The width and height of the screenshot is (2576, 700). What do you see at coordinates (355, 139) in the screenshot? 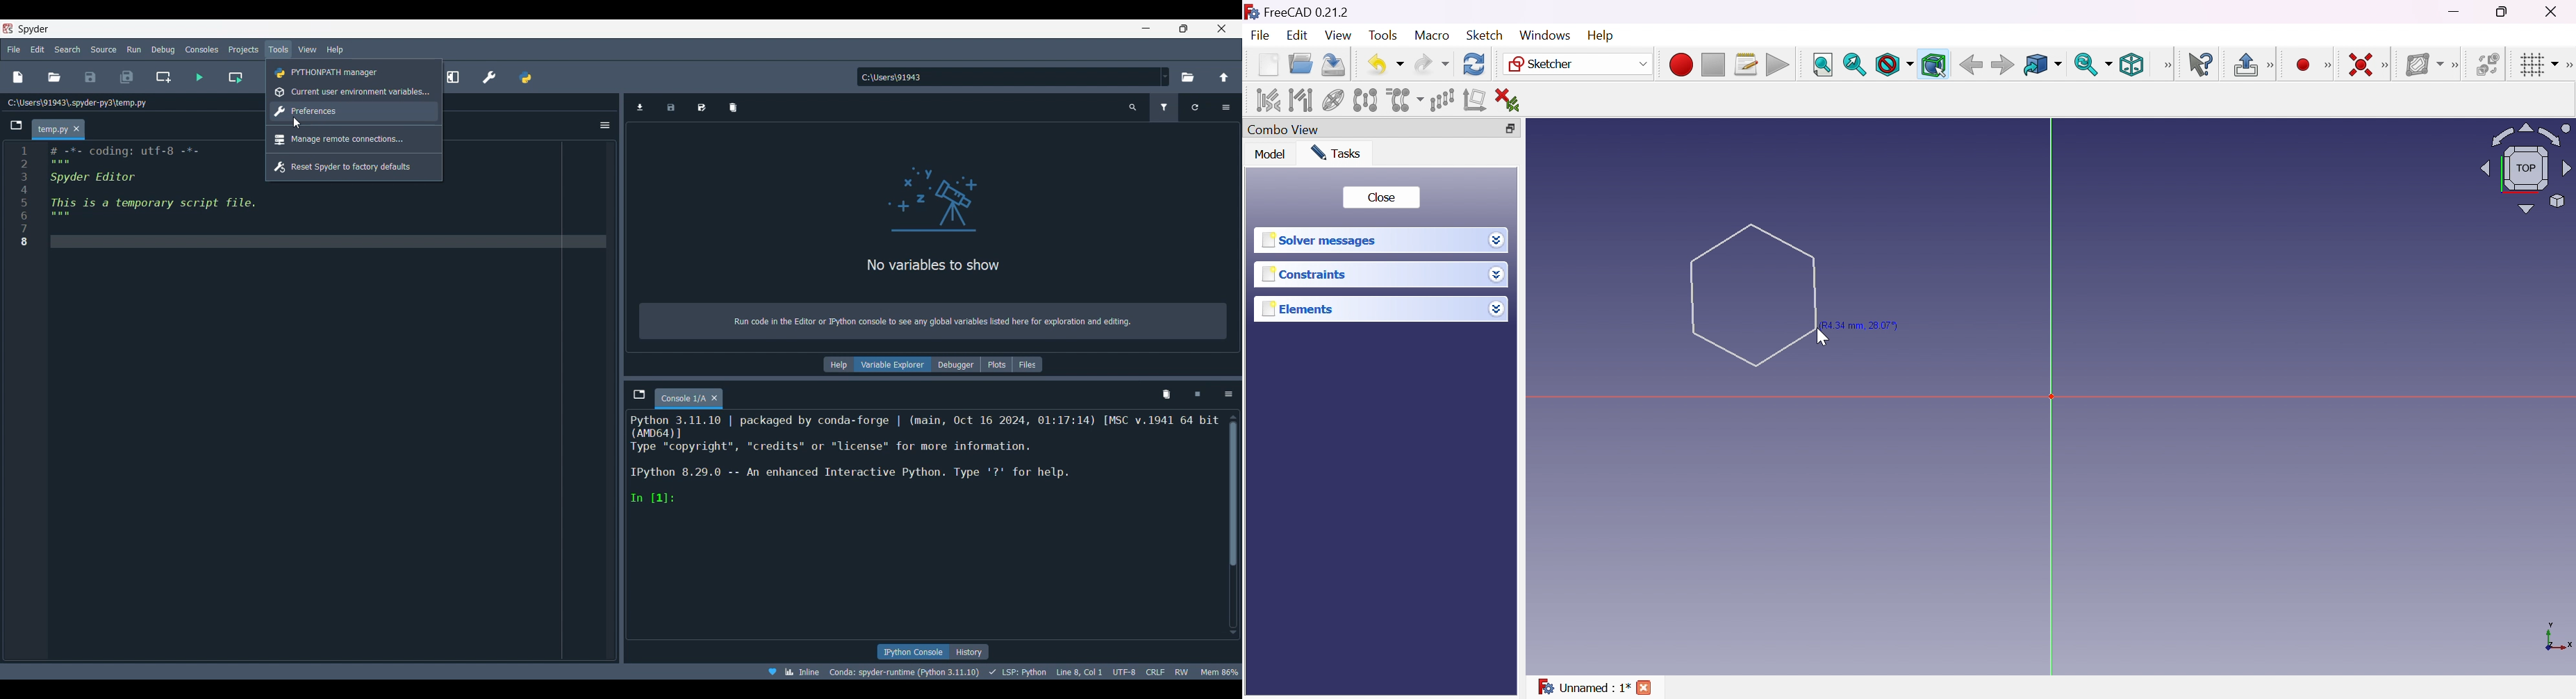
I see `Manage remote connections` at bounding box center [355, 139].